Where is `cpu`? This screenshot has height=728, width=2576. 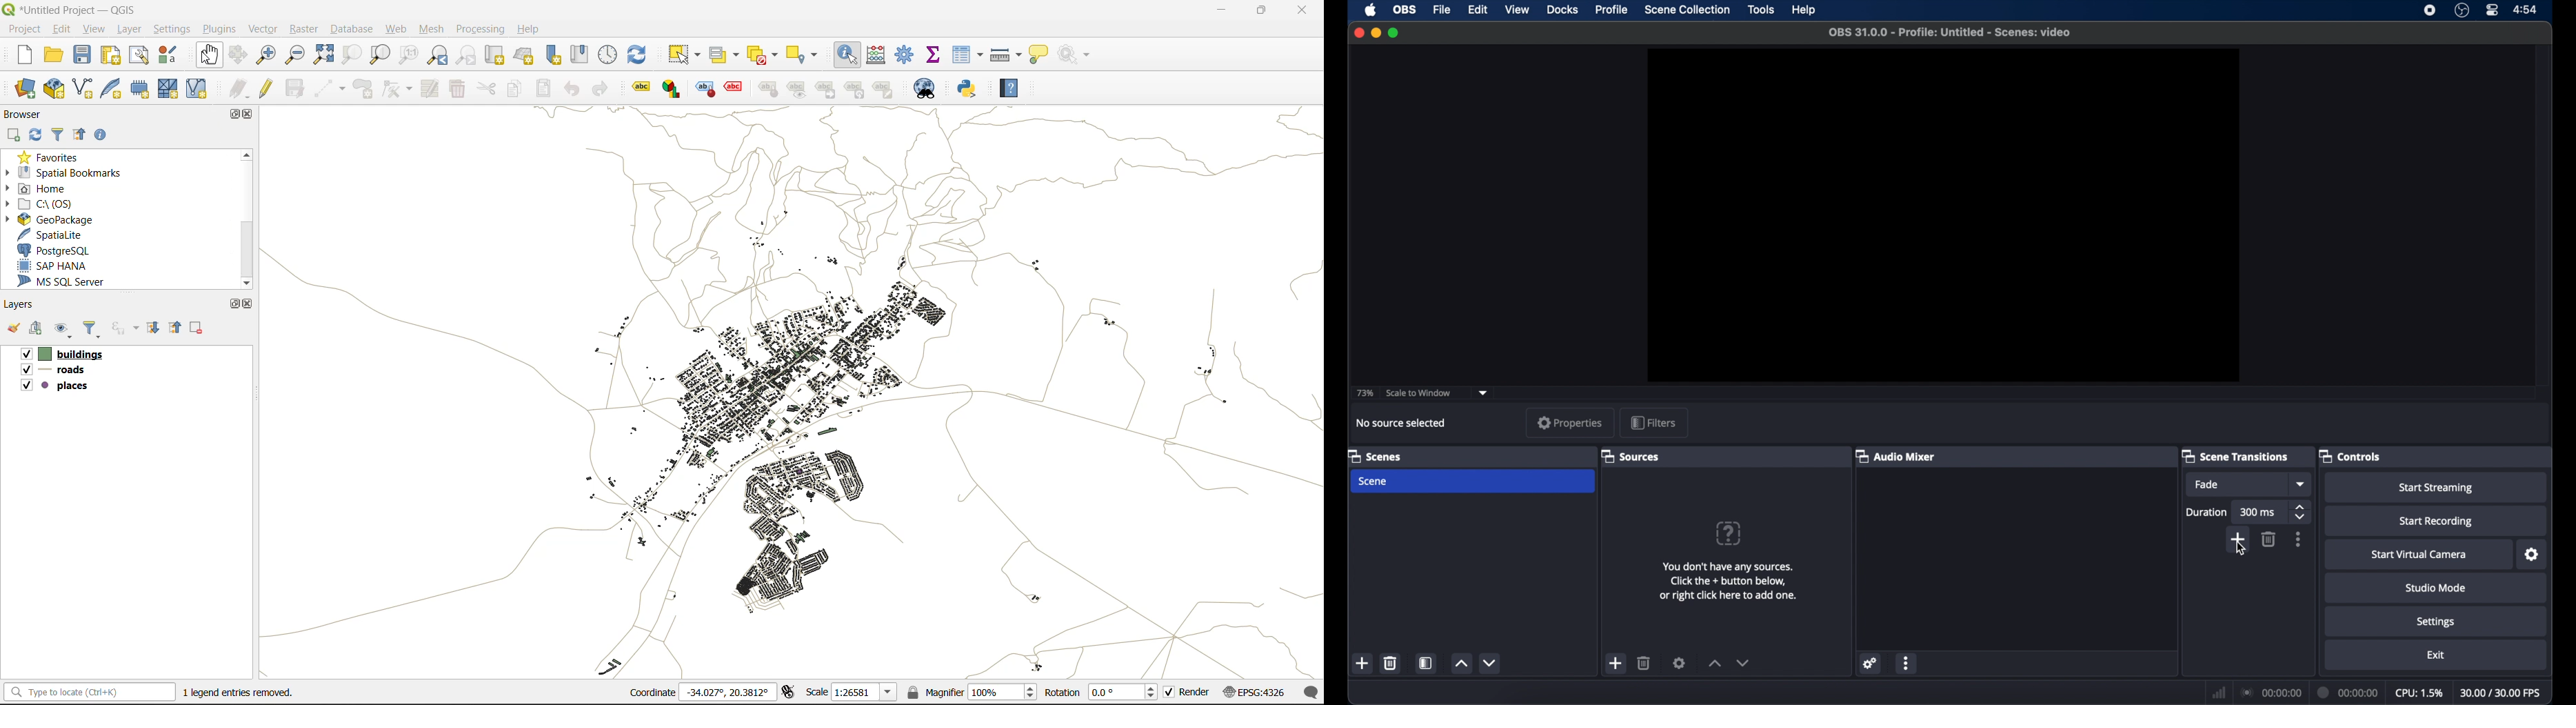 cpu is located at coordinates (2419, 693).